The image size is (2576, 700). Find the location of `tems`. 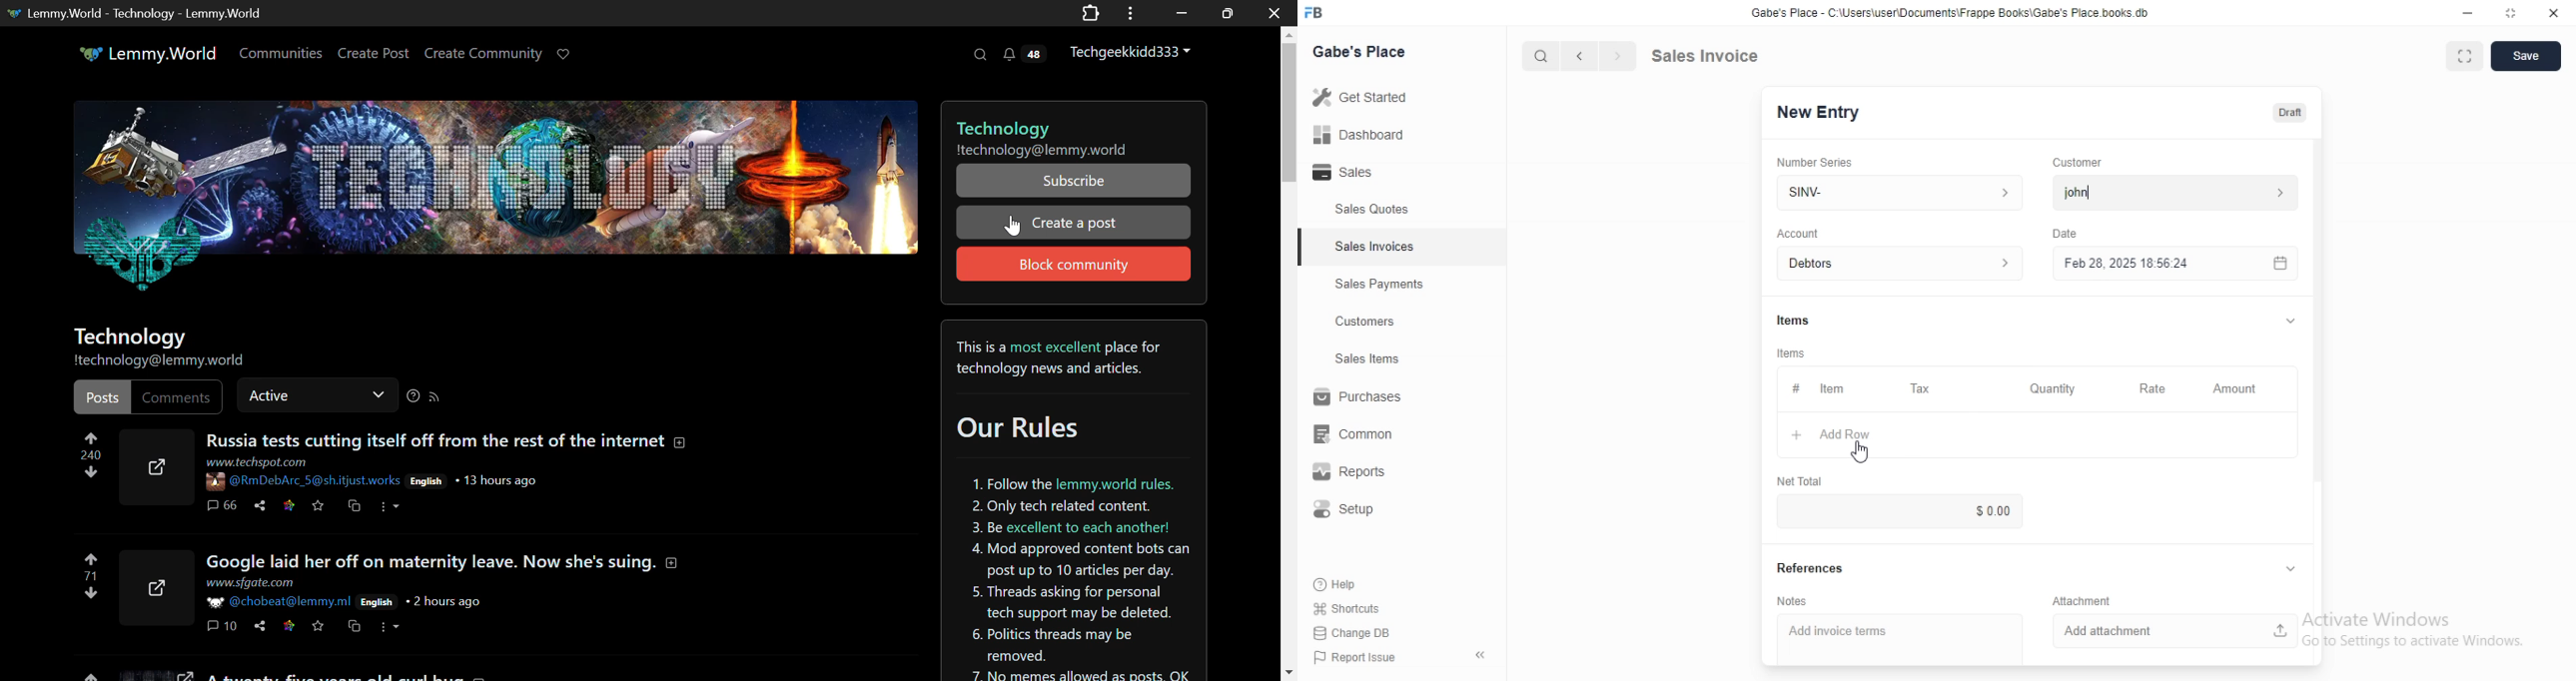

tems is located at coordinates (1794, 353).